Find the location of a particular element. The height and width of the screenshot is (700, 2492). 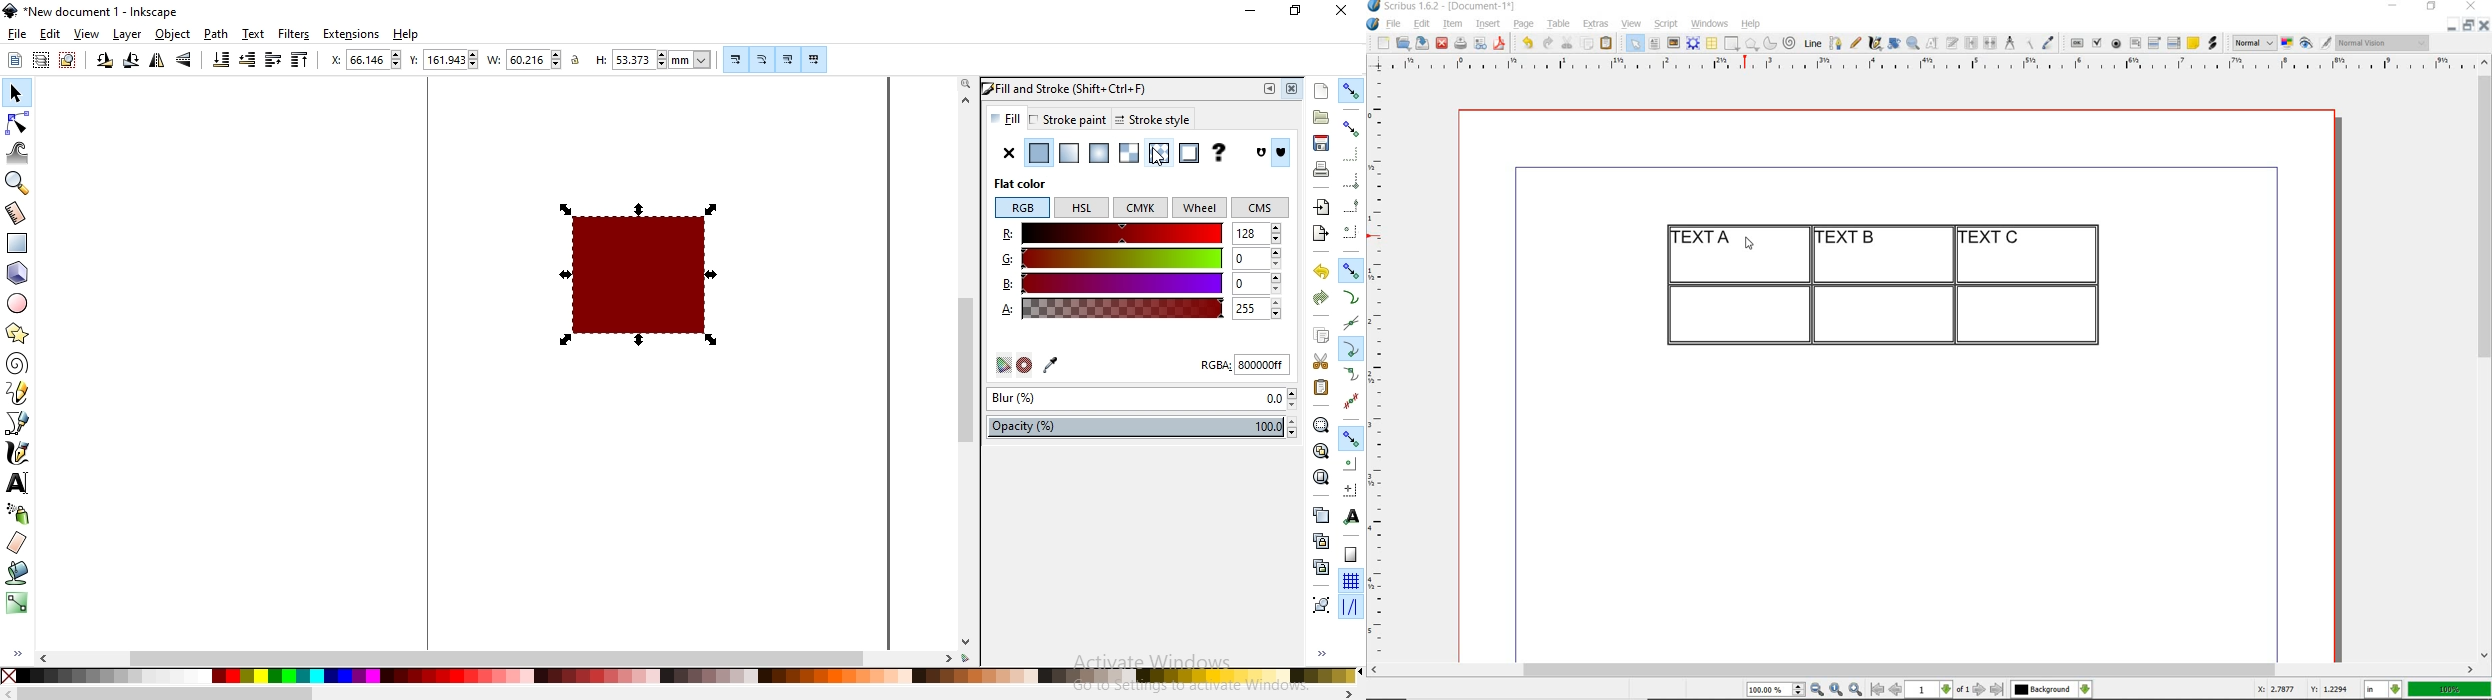

zoom in or zoom out is located at coordinates (1913, 43).